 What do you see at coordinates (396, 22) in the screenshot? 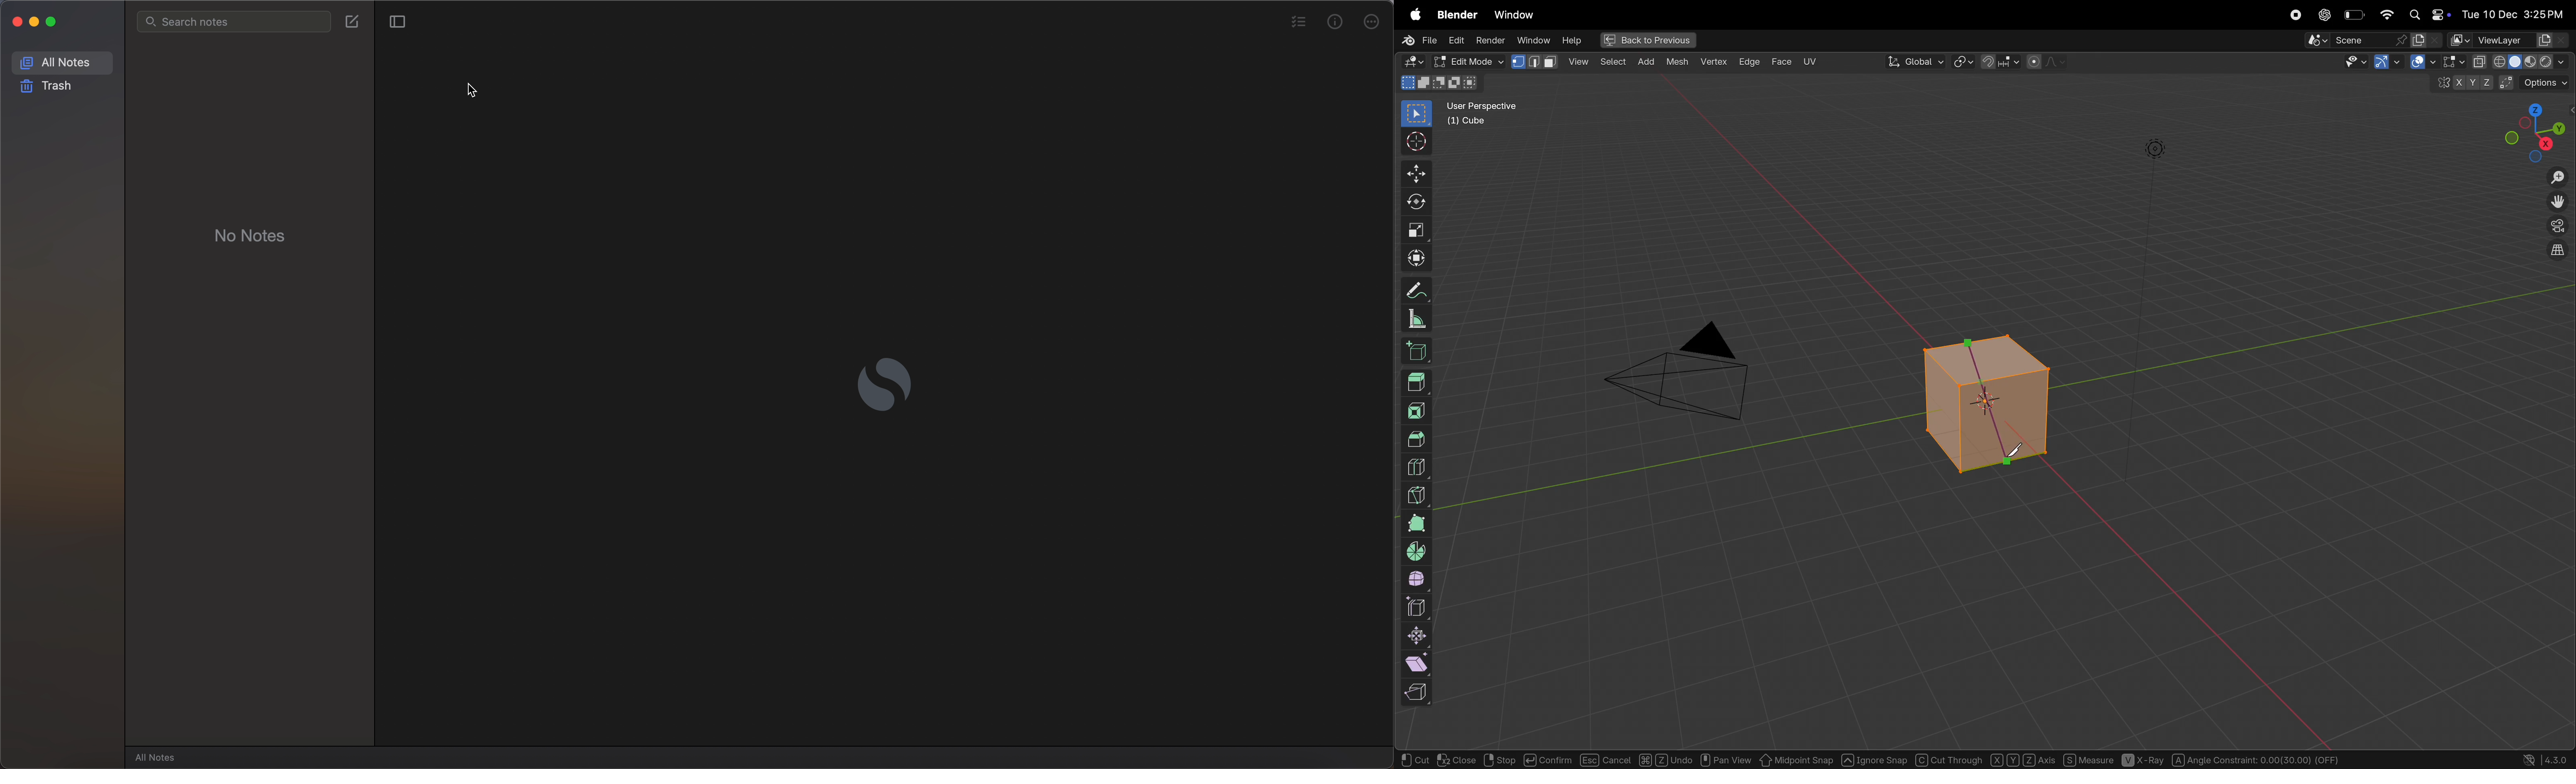
I see `toggle sidebar` at bounding box center [396, 22].